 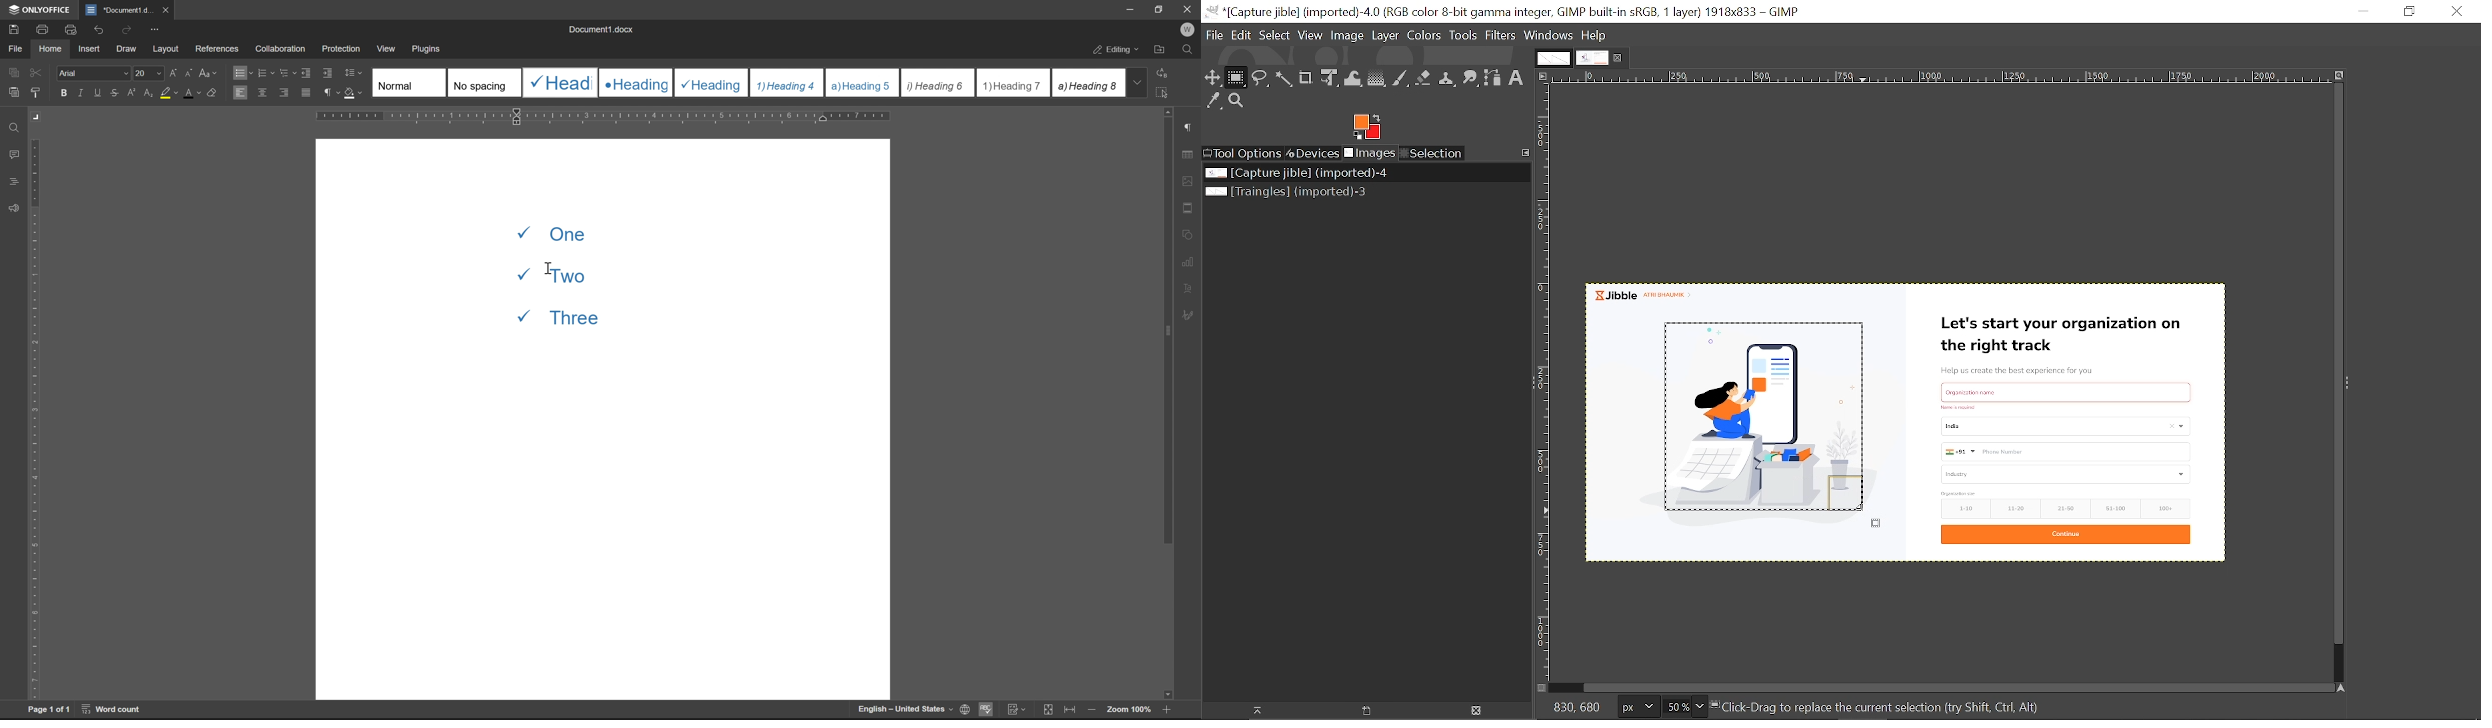 I want to click on ONLYOFFICE, so click(x=41, y=10).